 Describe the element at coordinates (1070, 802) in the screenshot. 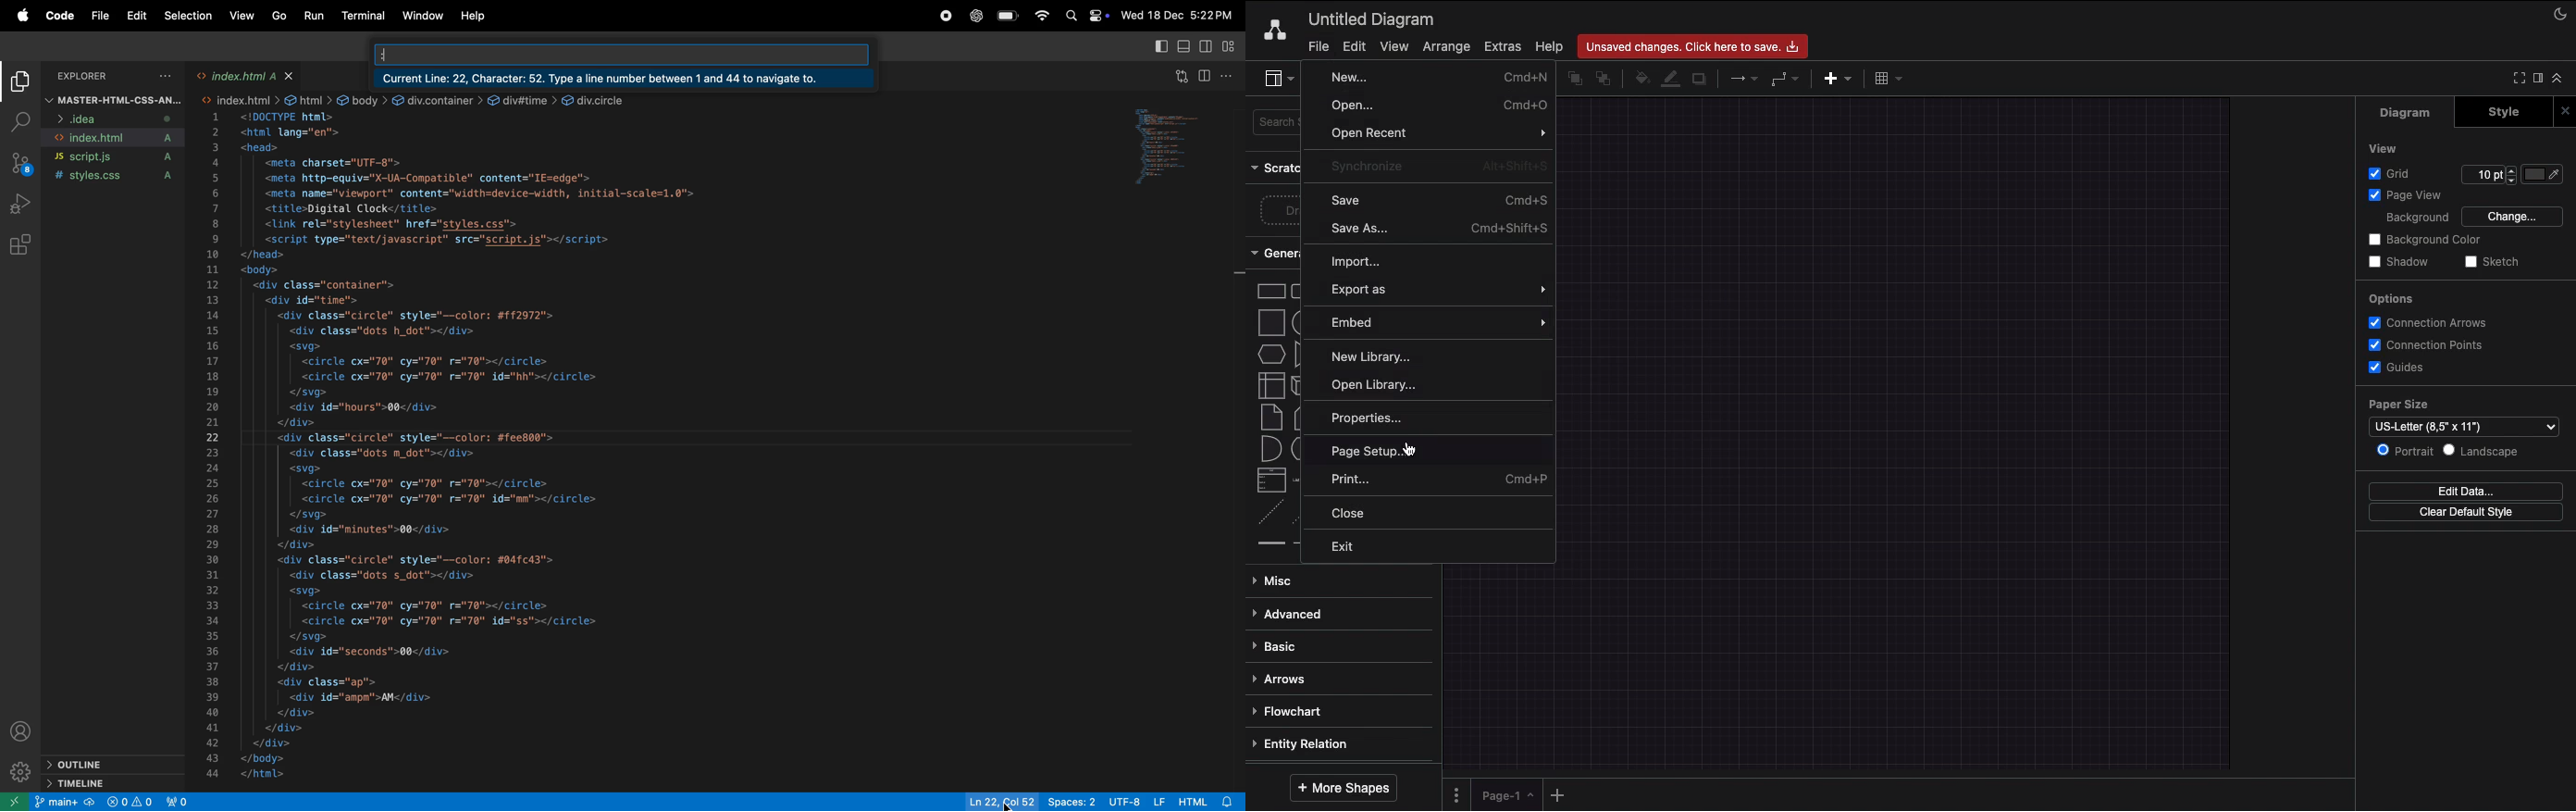

I see `spaces 2` at that location.